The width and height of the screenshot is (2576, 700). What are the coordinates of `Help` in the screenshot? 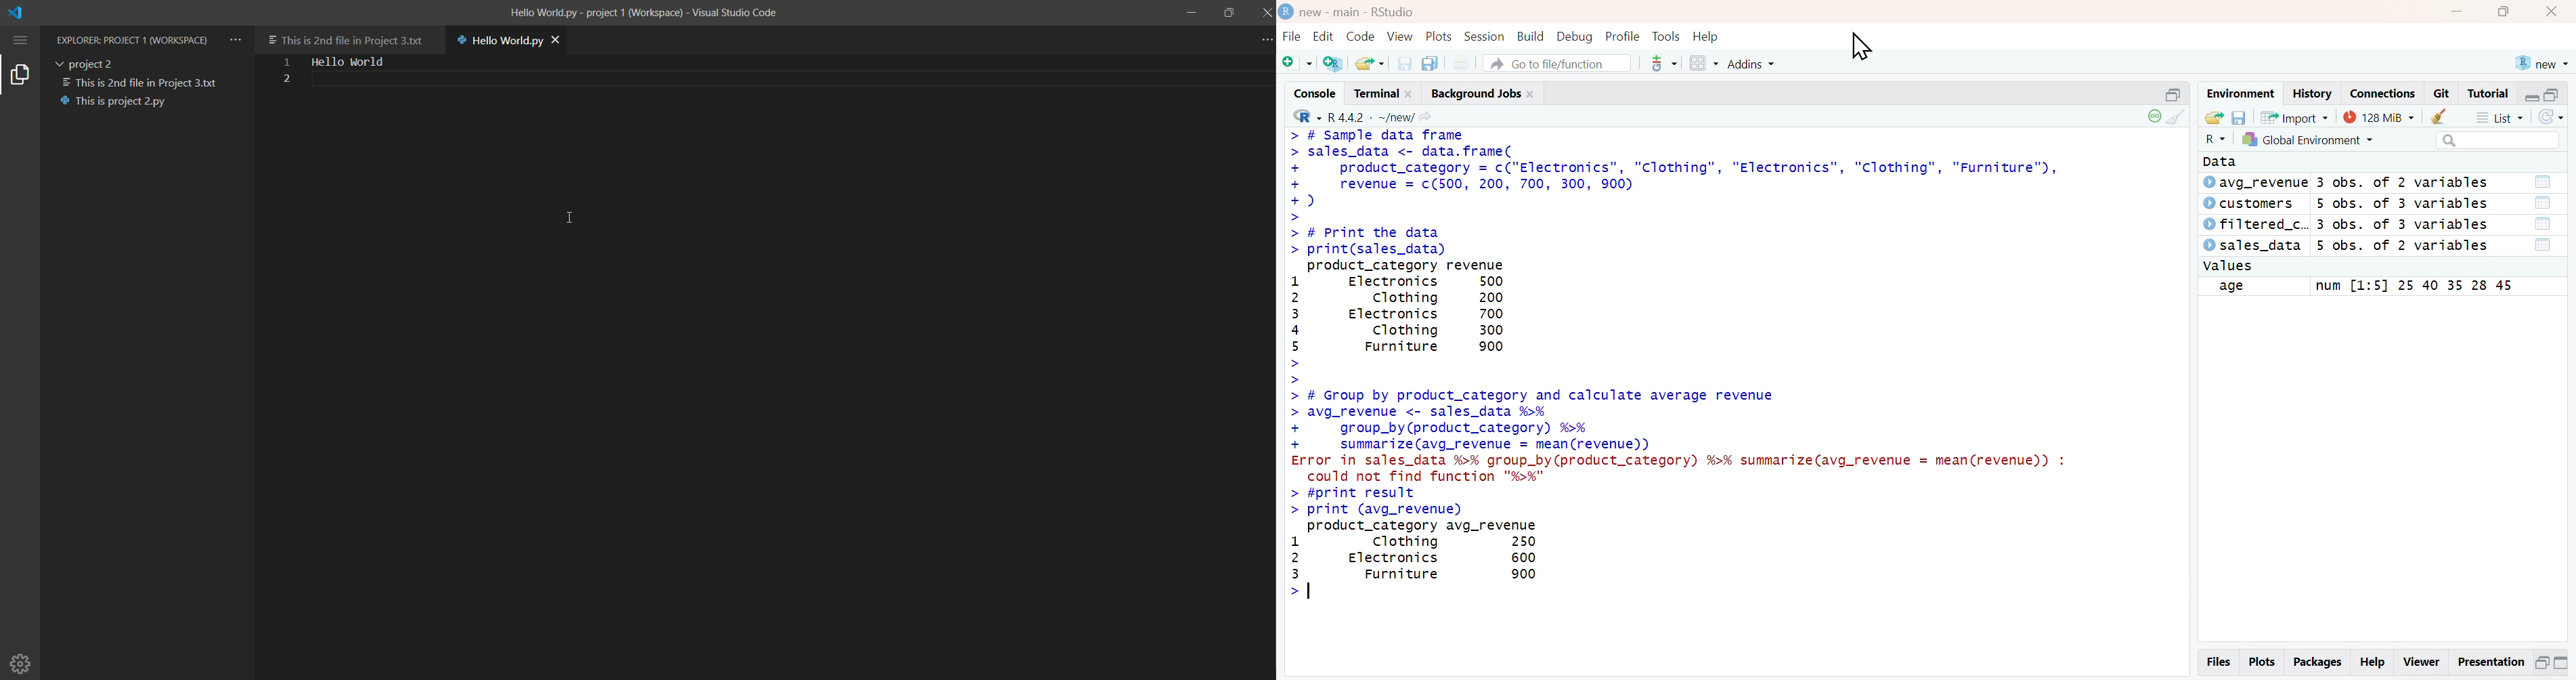 It's located at (2372, 664).